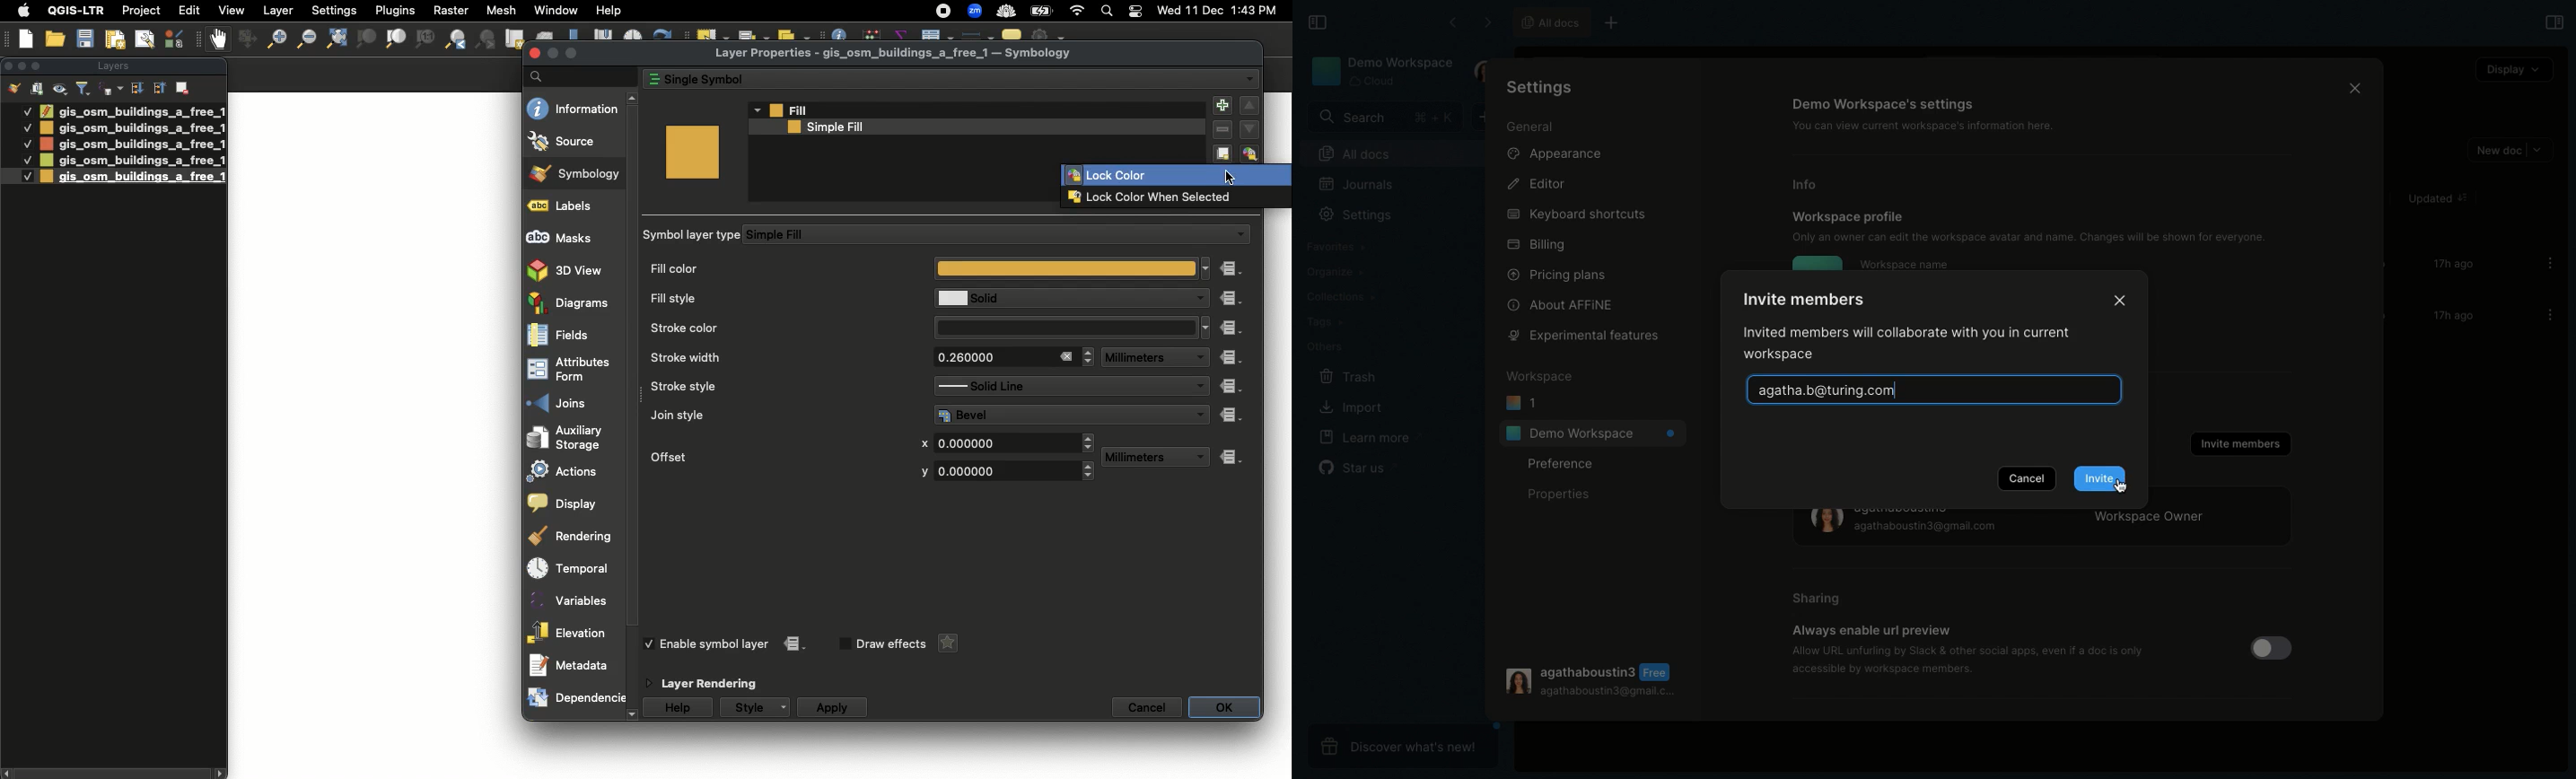 This screenshot has width=2576, height=784. I want to click on Cursor, so click(1228, 176).